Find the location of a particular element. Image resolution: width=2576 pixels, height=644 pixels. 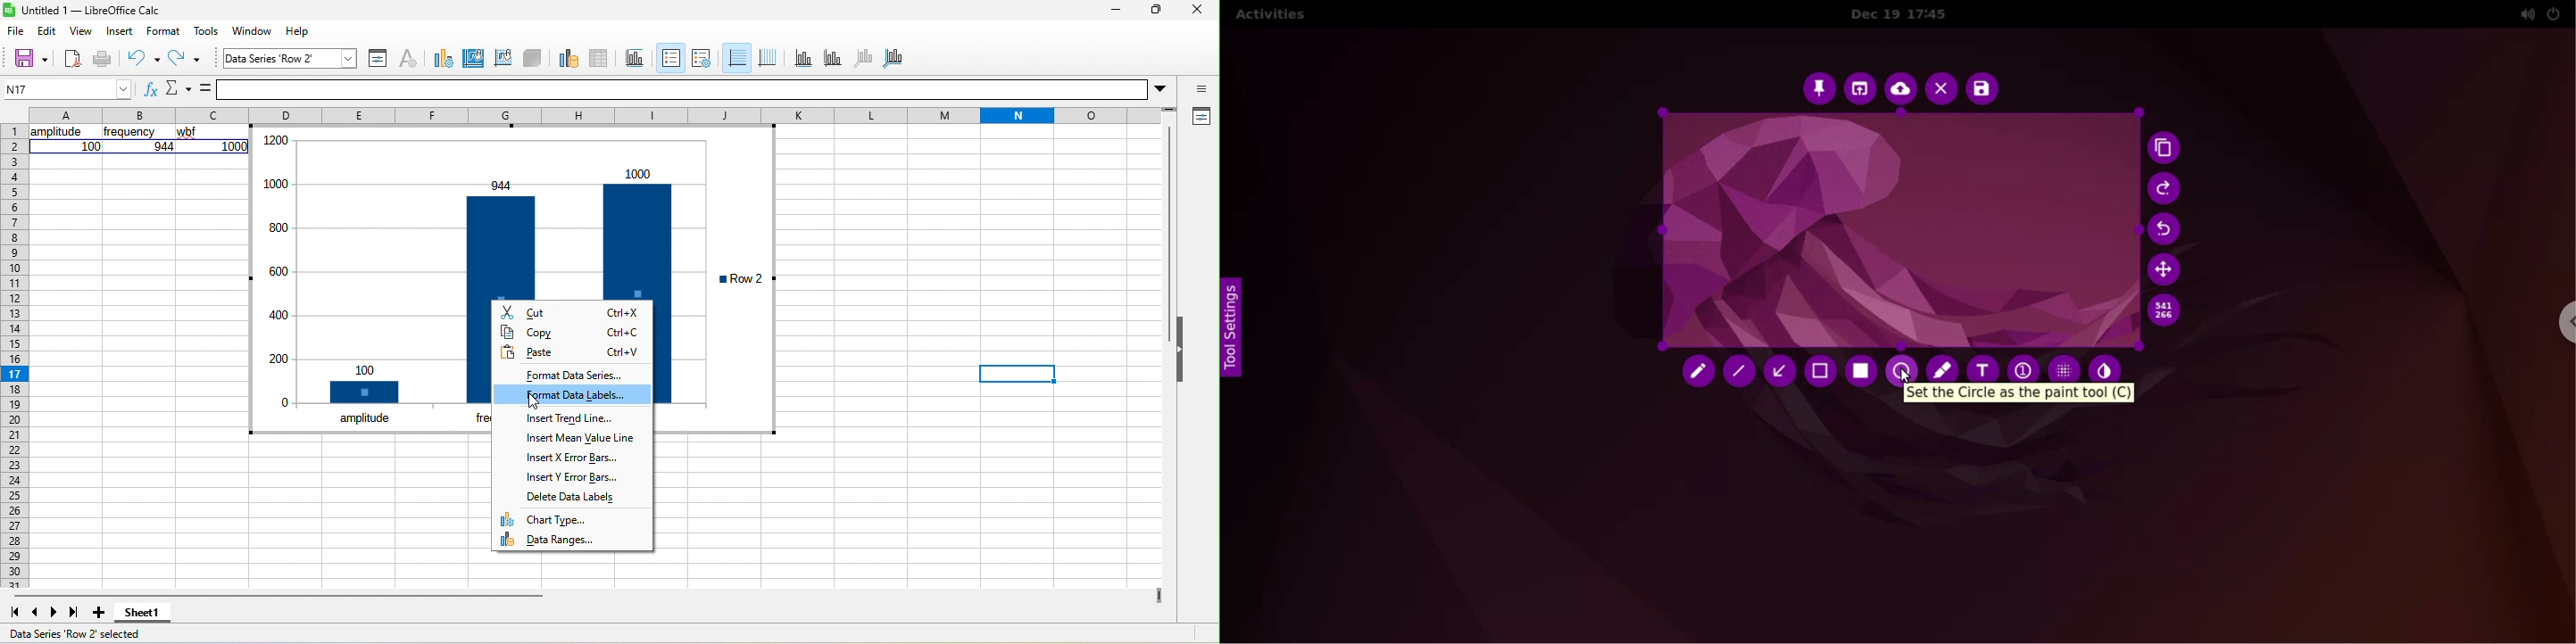

amplitude is located at coordinates (56, 132).